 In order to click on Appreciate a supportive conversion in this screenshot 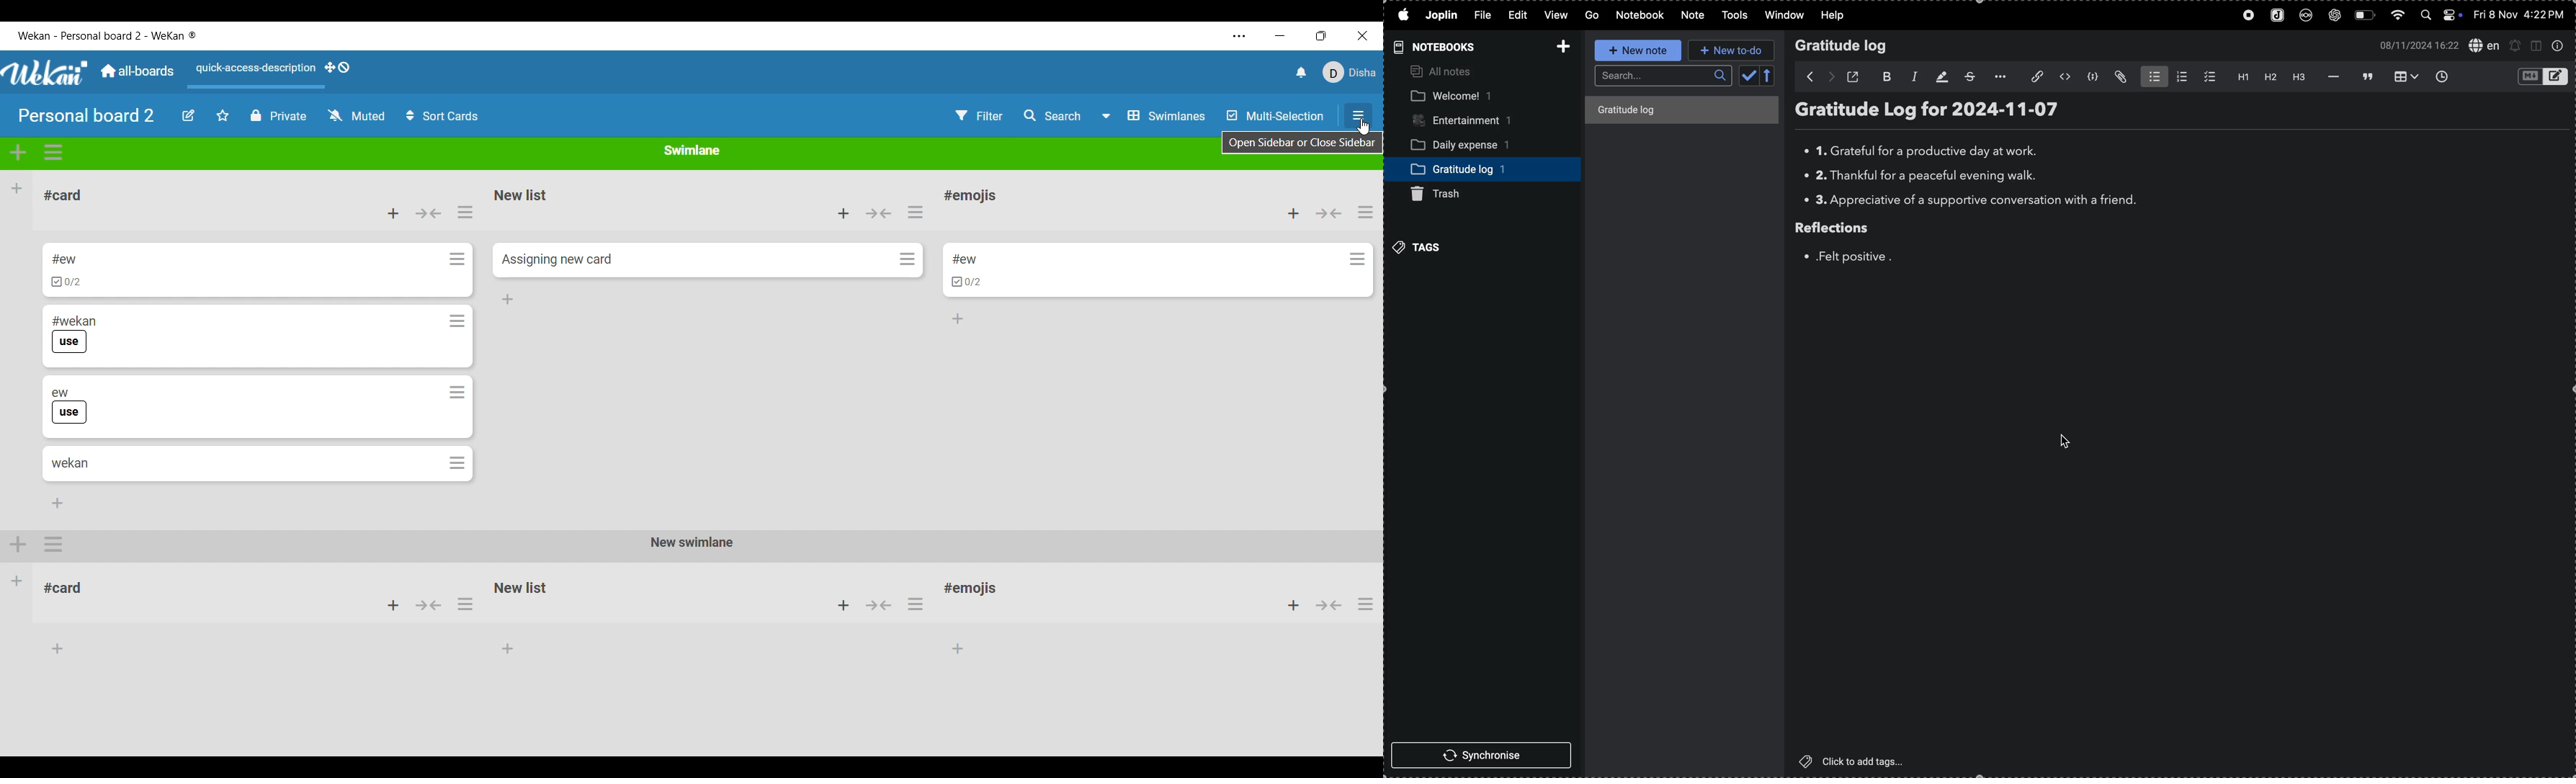, I will do `click(1972, 201)`.